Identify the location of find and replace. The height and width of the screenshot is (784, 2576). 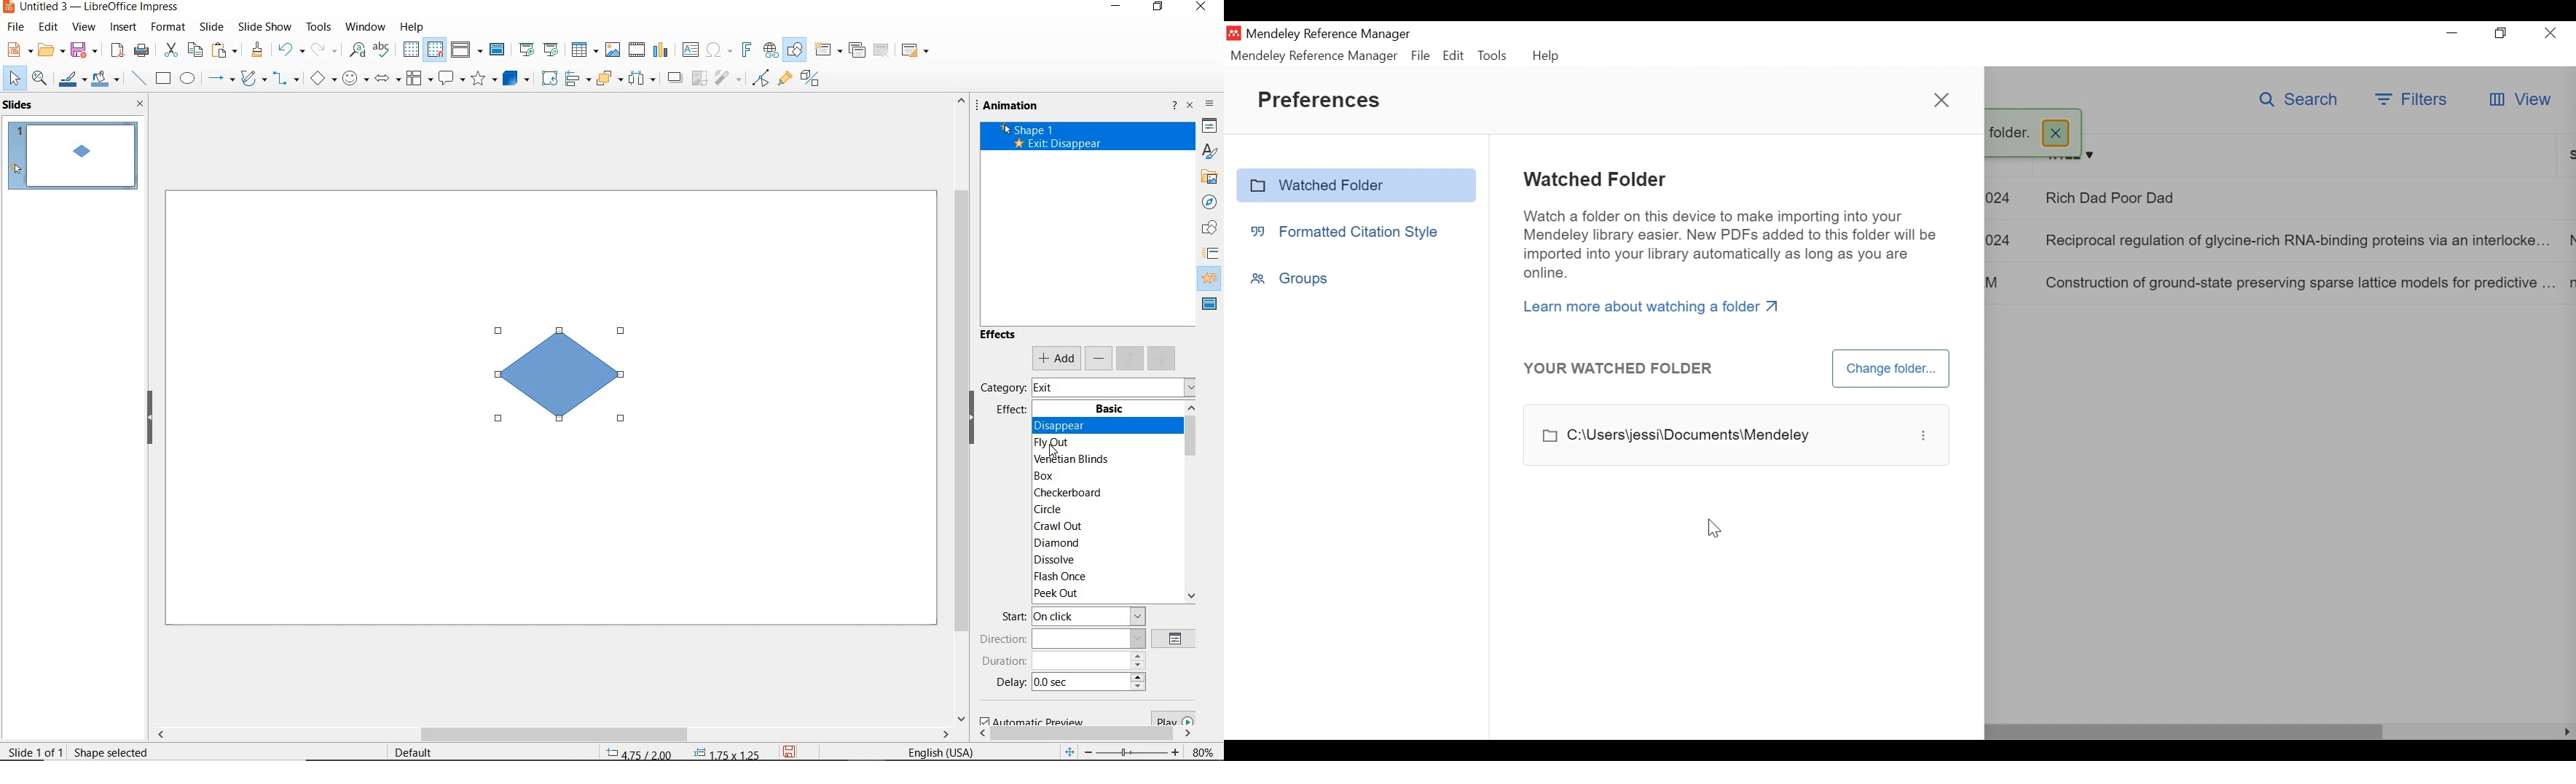
(358, 50).